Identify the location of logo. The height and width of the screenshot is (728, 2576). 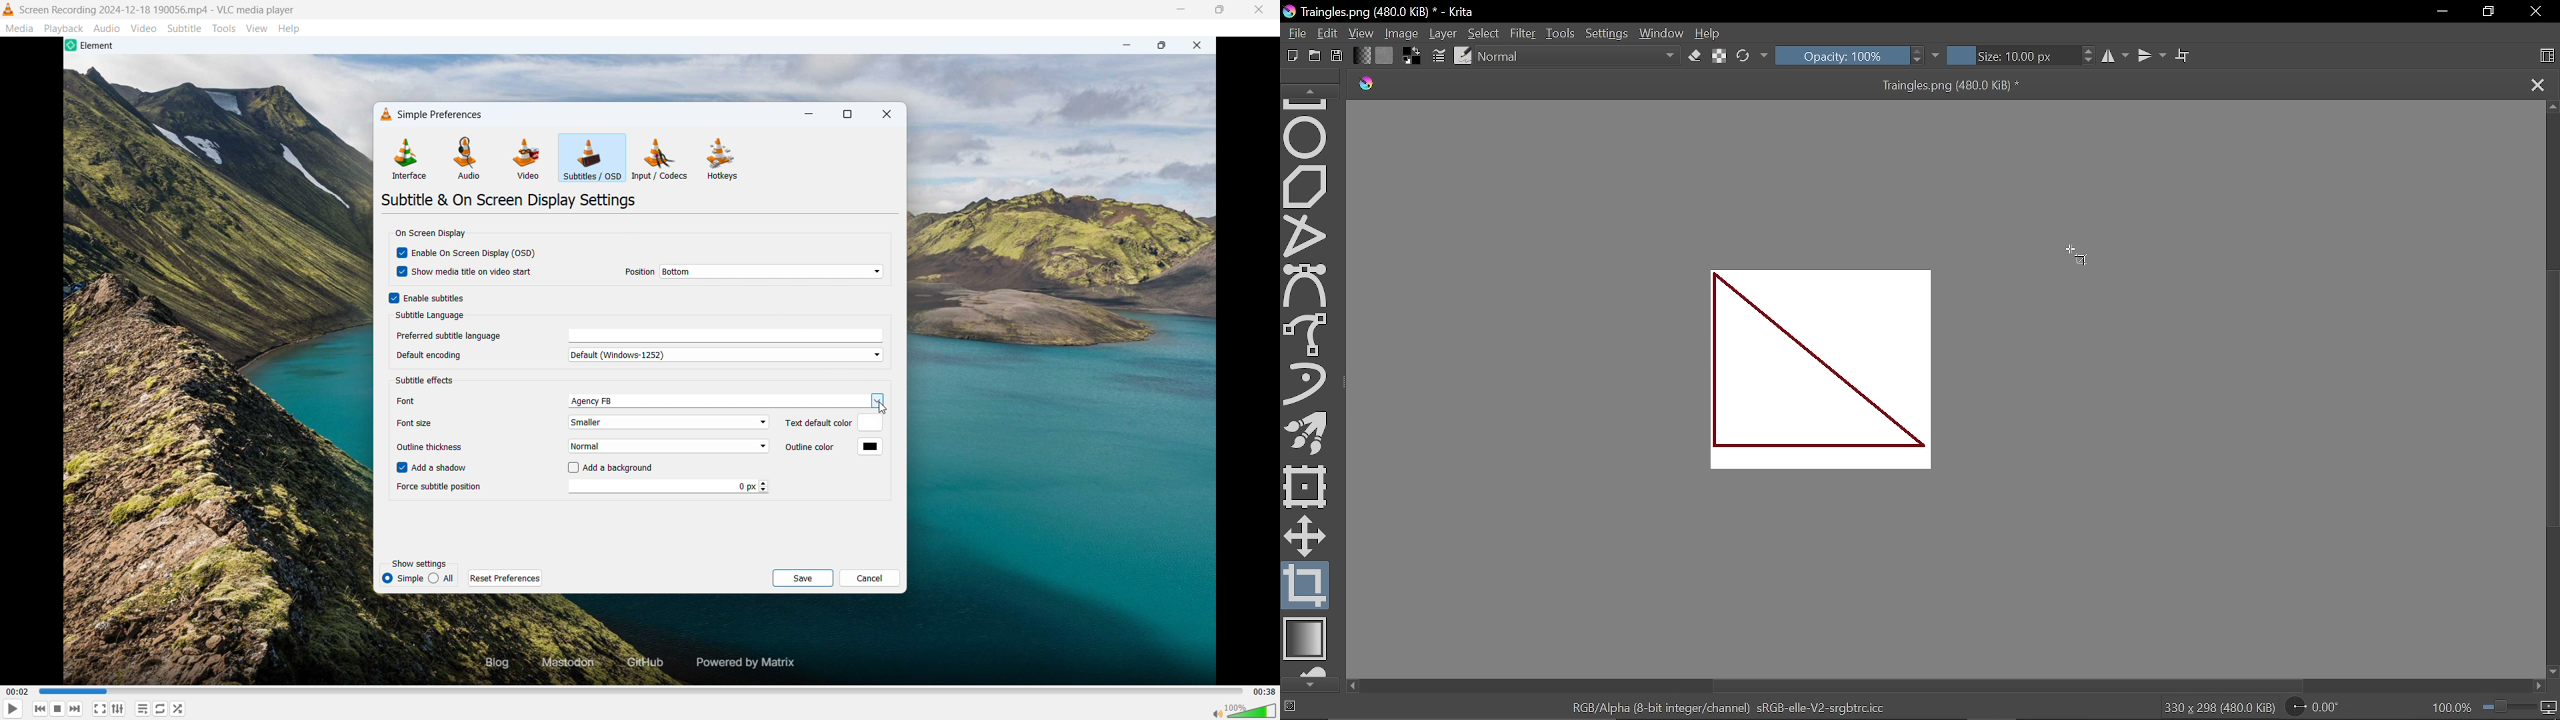
(9, 9).